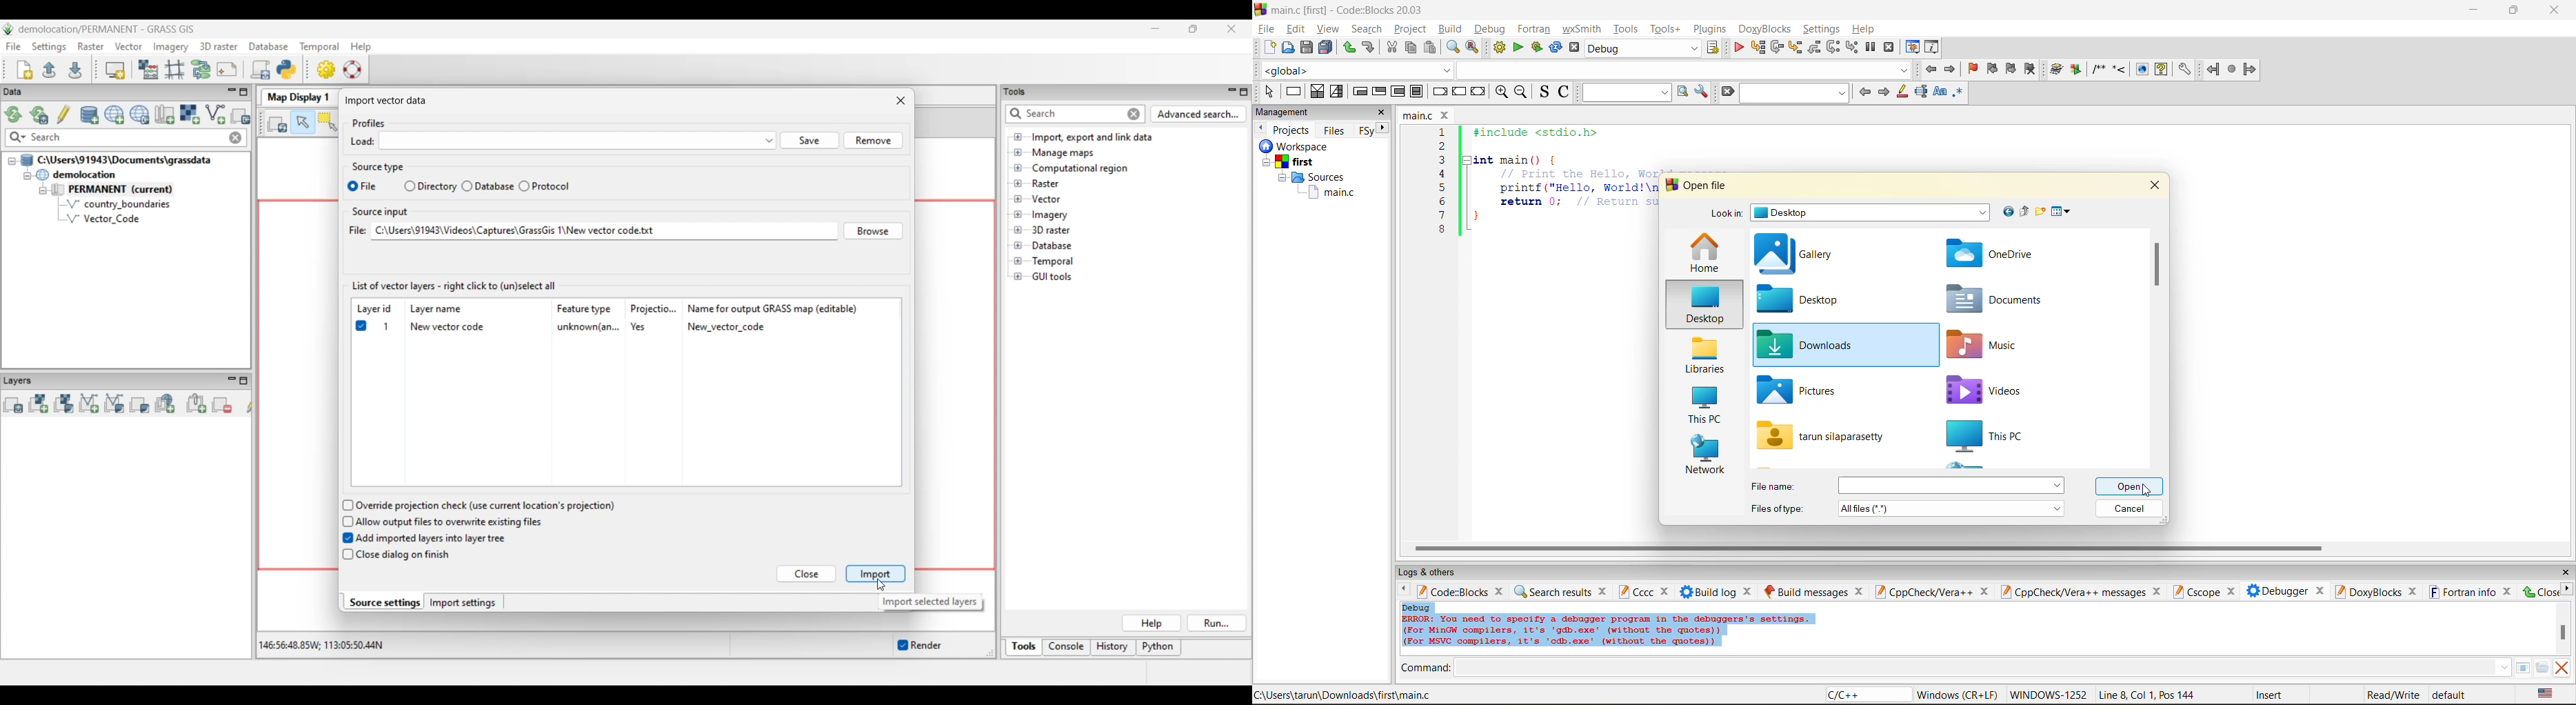 This screenshot has width=2576, height=728. I want to click on language, so click(1866, 695).